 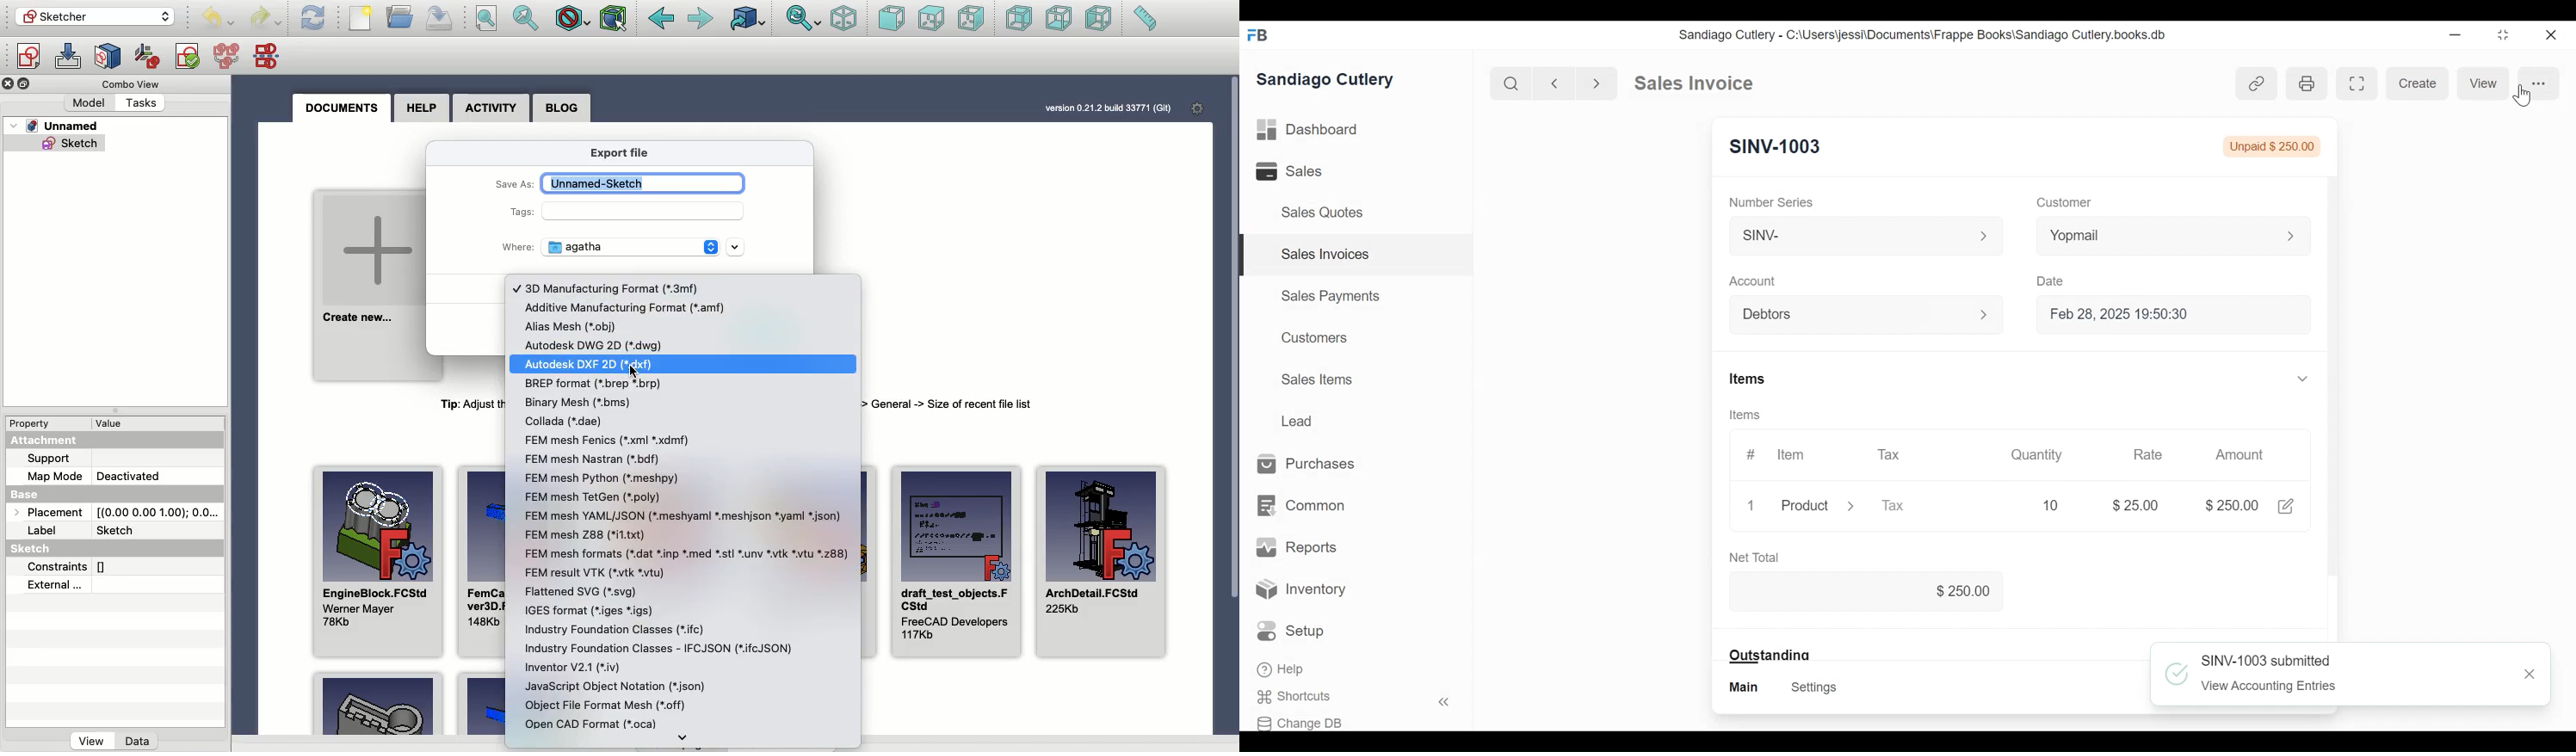 What do you see at coordinates (1311, 338) in the screenshot?
I see `Customers` at bounding box center [1311, 338].